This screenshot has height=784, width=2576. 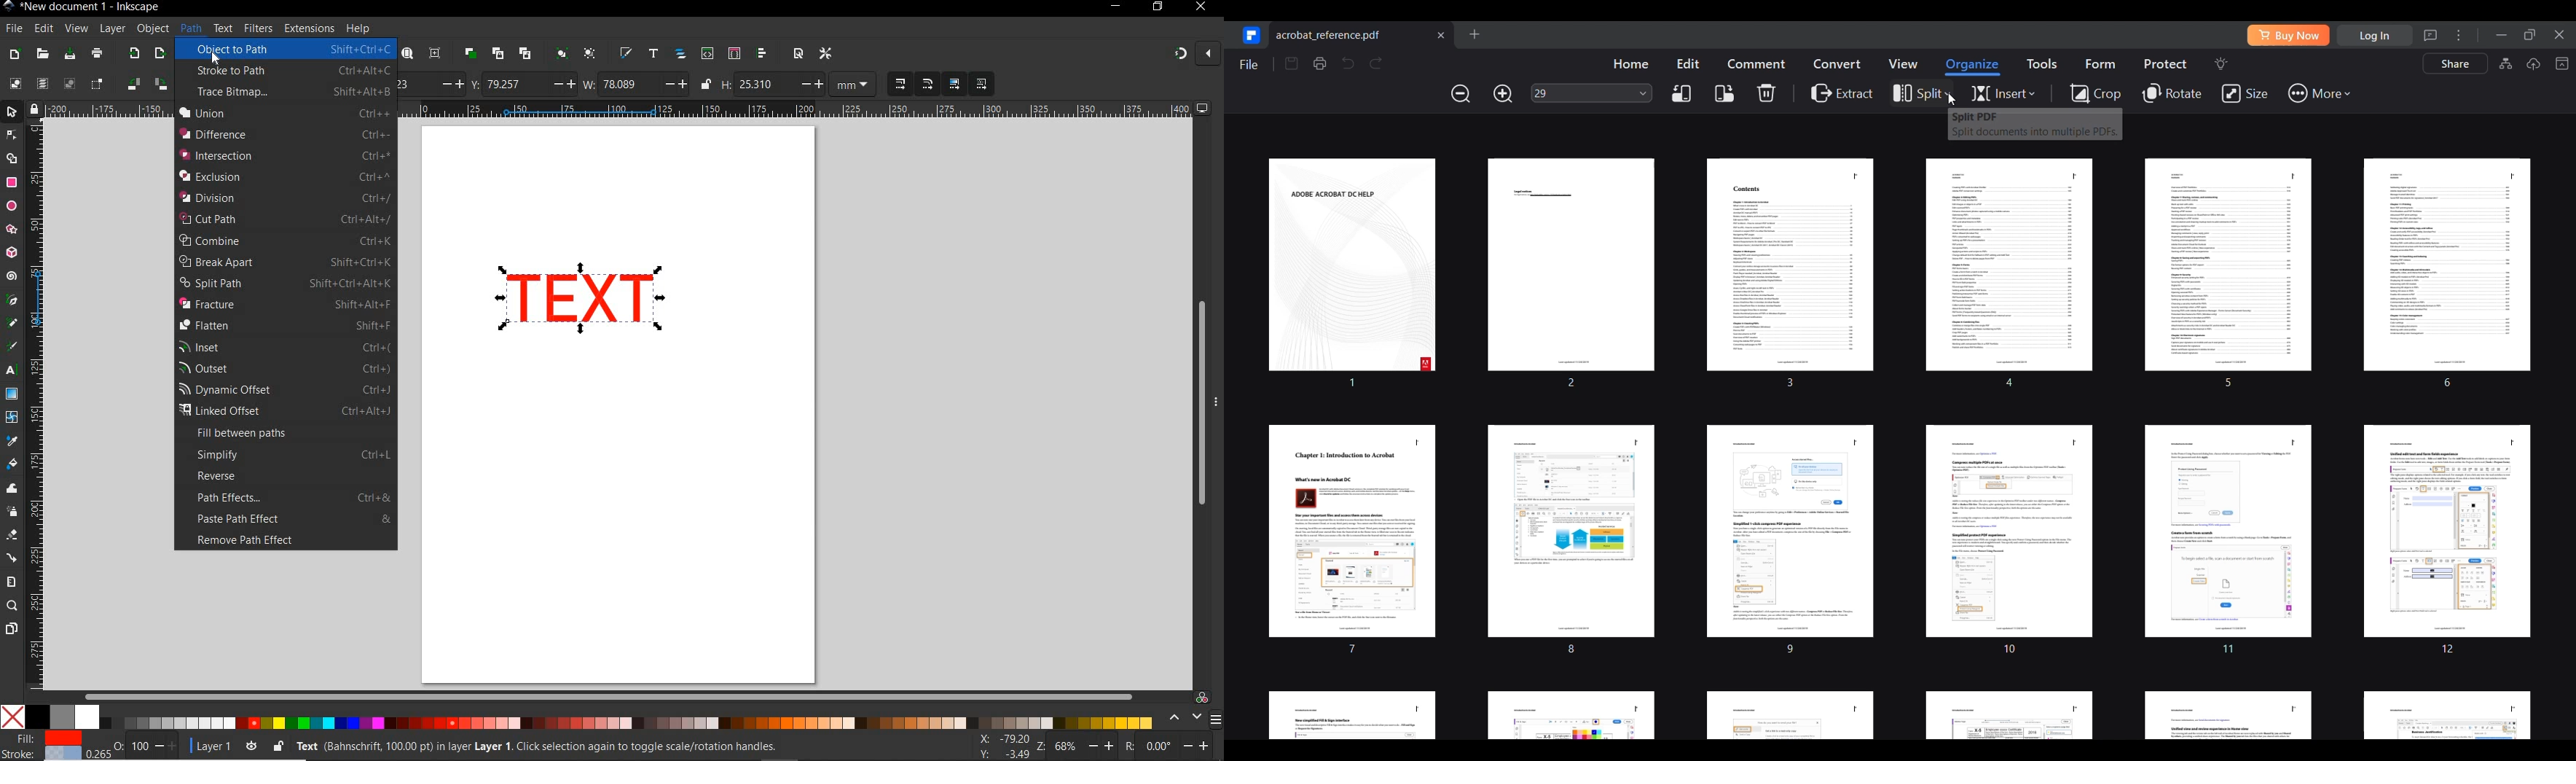 I want to click on NOTHING SELECTED, so click(x=146, y=749).